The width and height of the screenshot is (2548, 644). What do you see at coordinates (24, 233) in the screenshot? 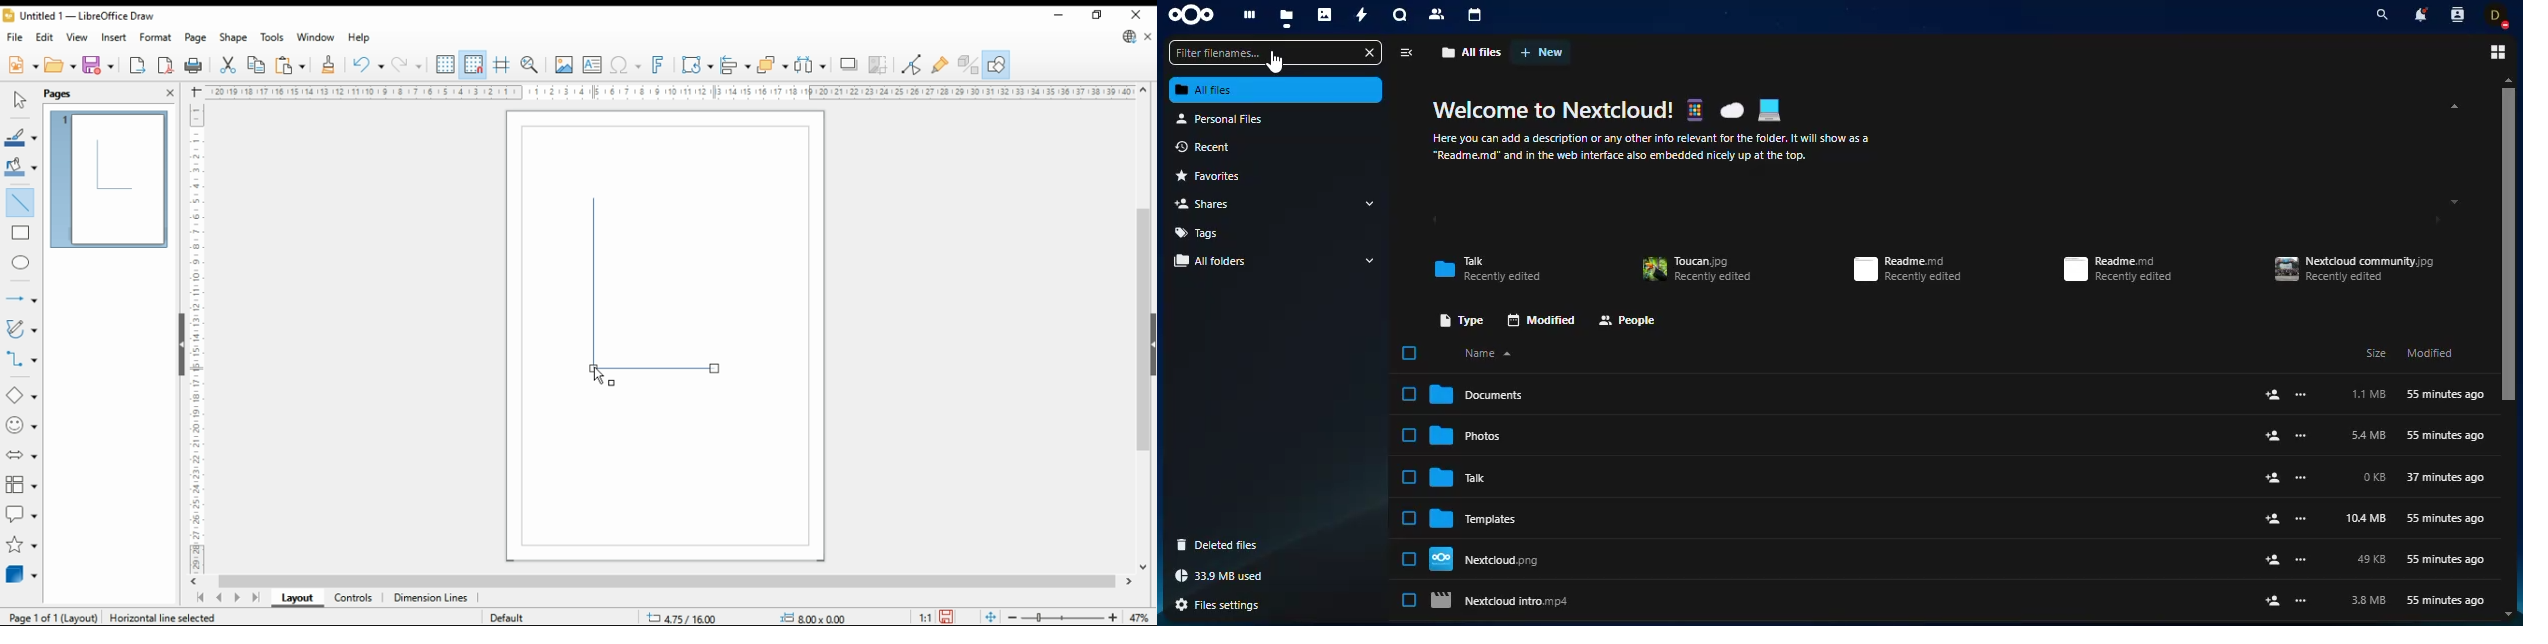
I see `insert line message` at bounding box center [24, 233].